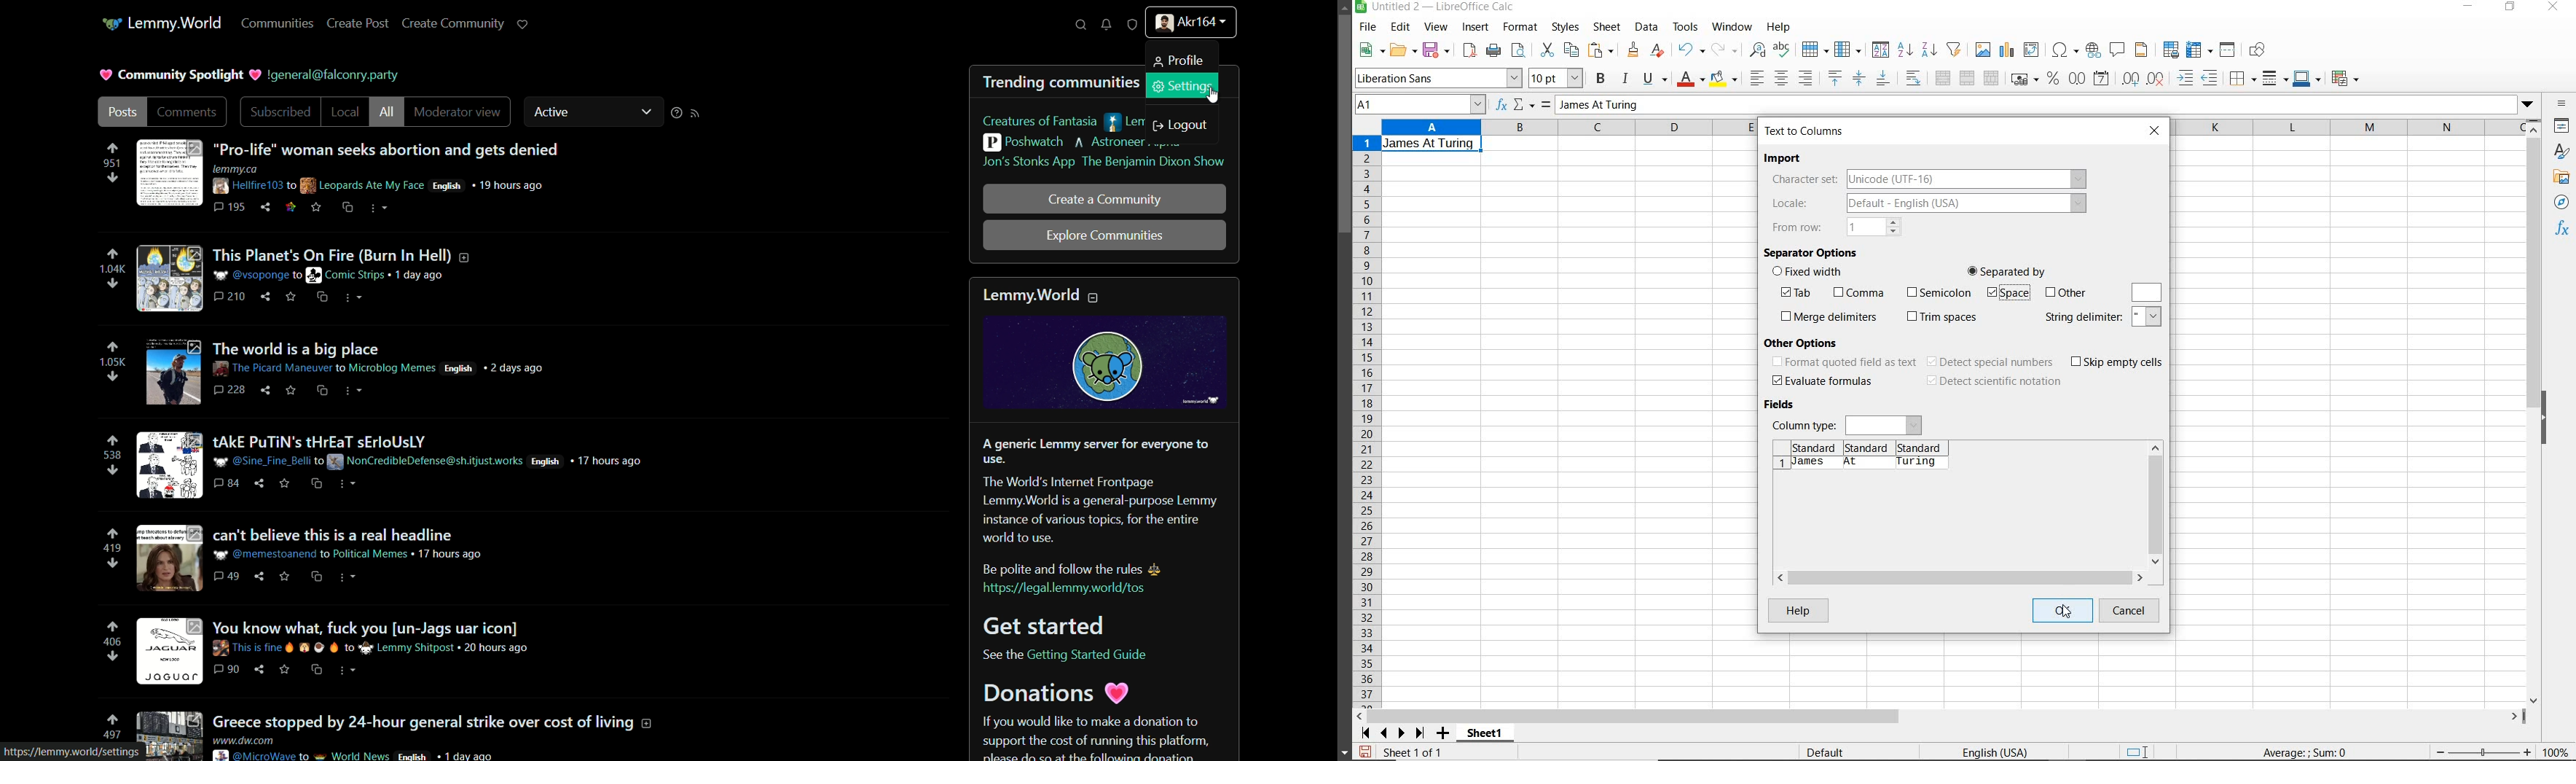  I want to click on close, so click(2556, 7).